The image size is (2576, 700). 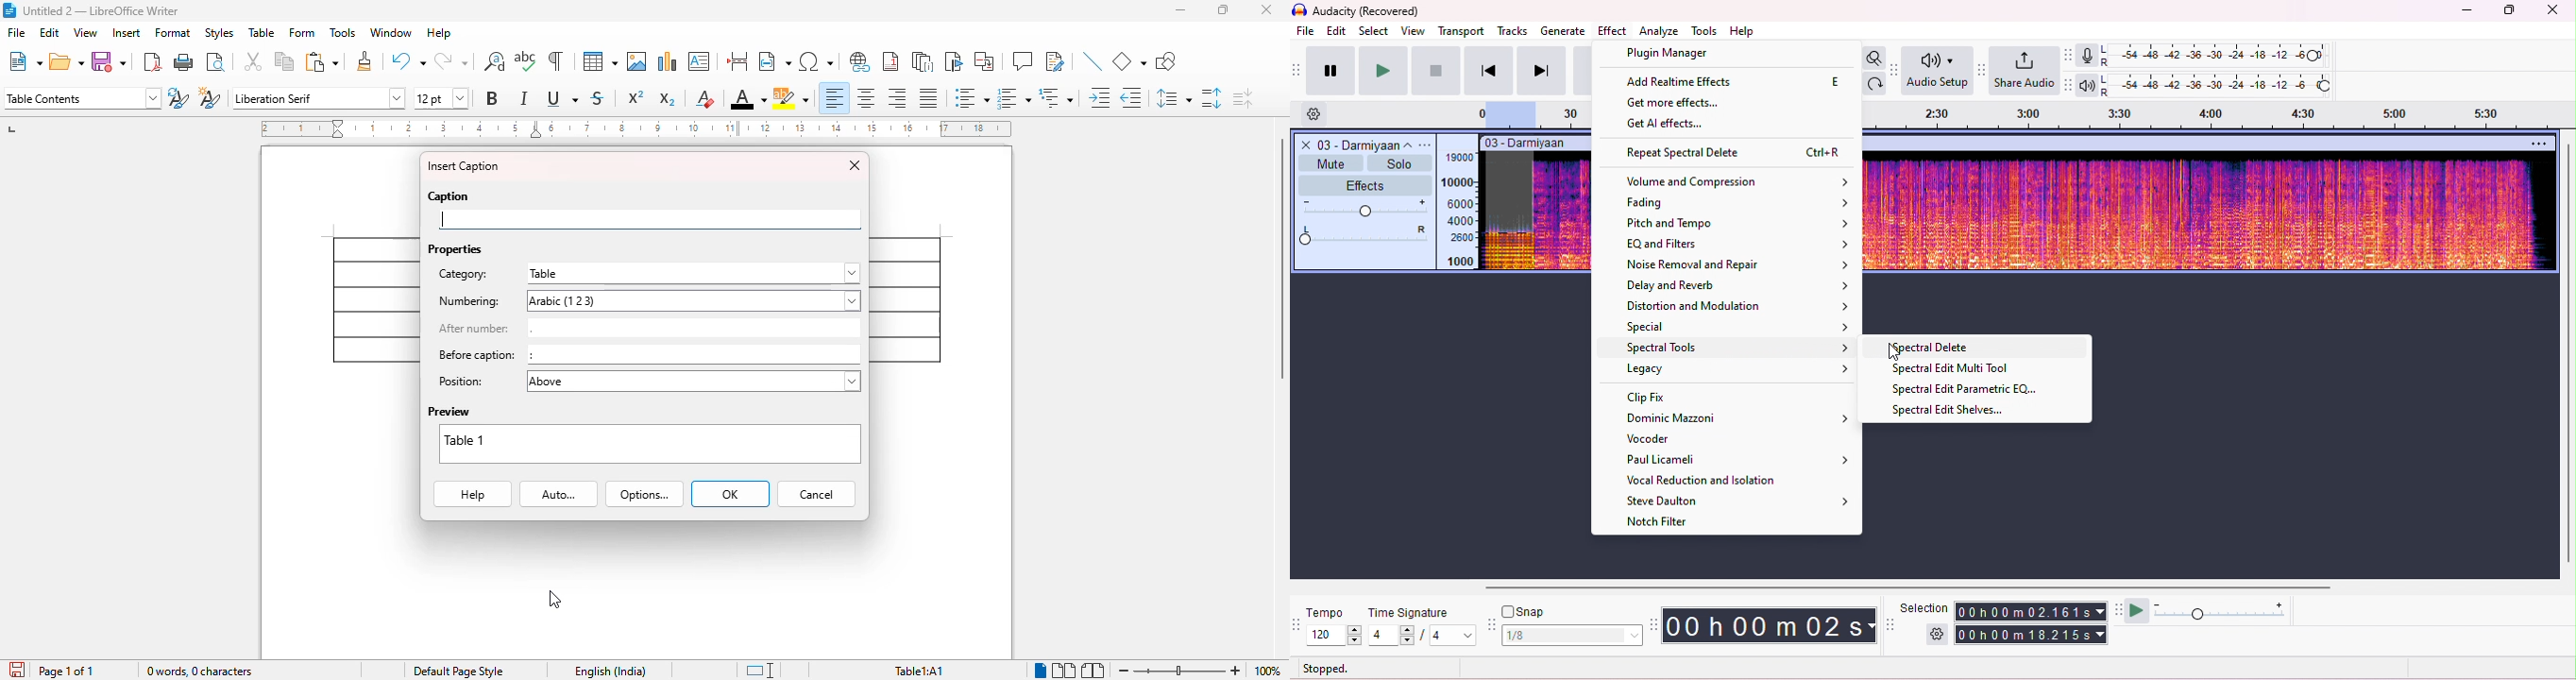 I want to click on toggle print preview, so click(x=216, y=62).